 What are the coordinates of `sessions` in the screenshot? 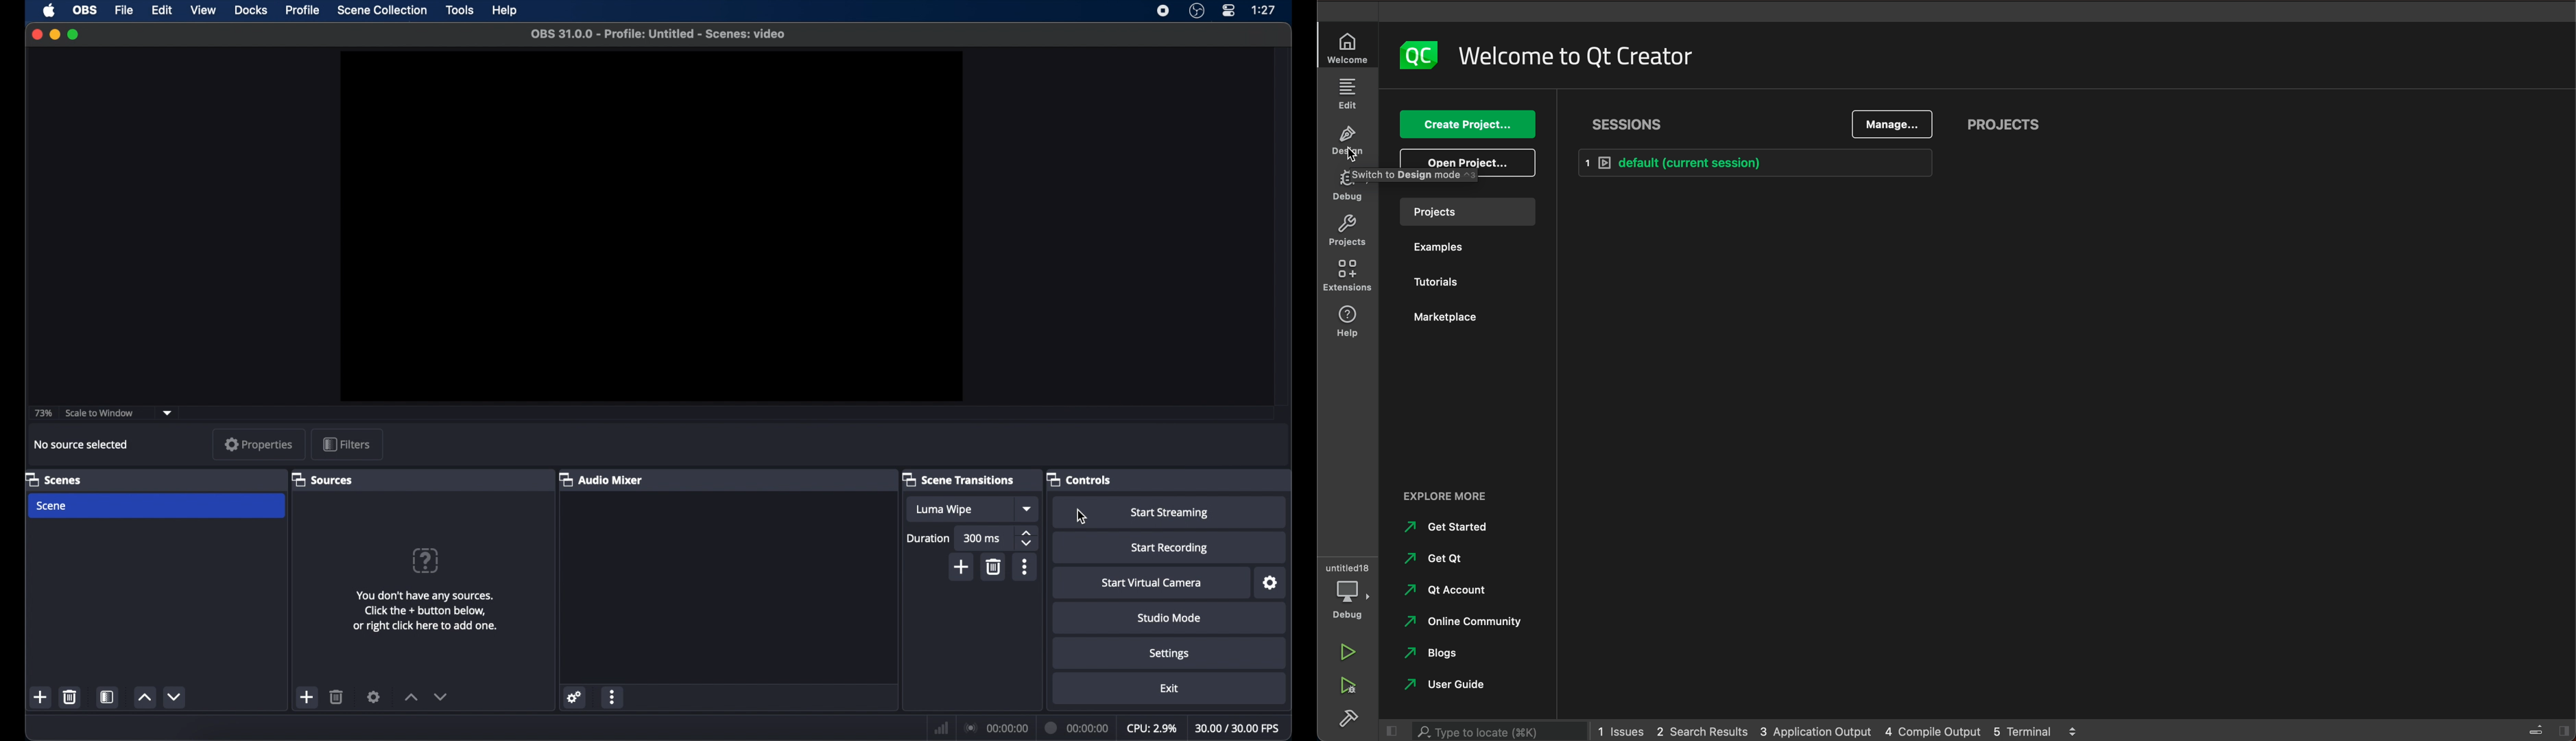 It's located at (1632, 124).